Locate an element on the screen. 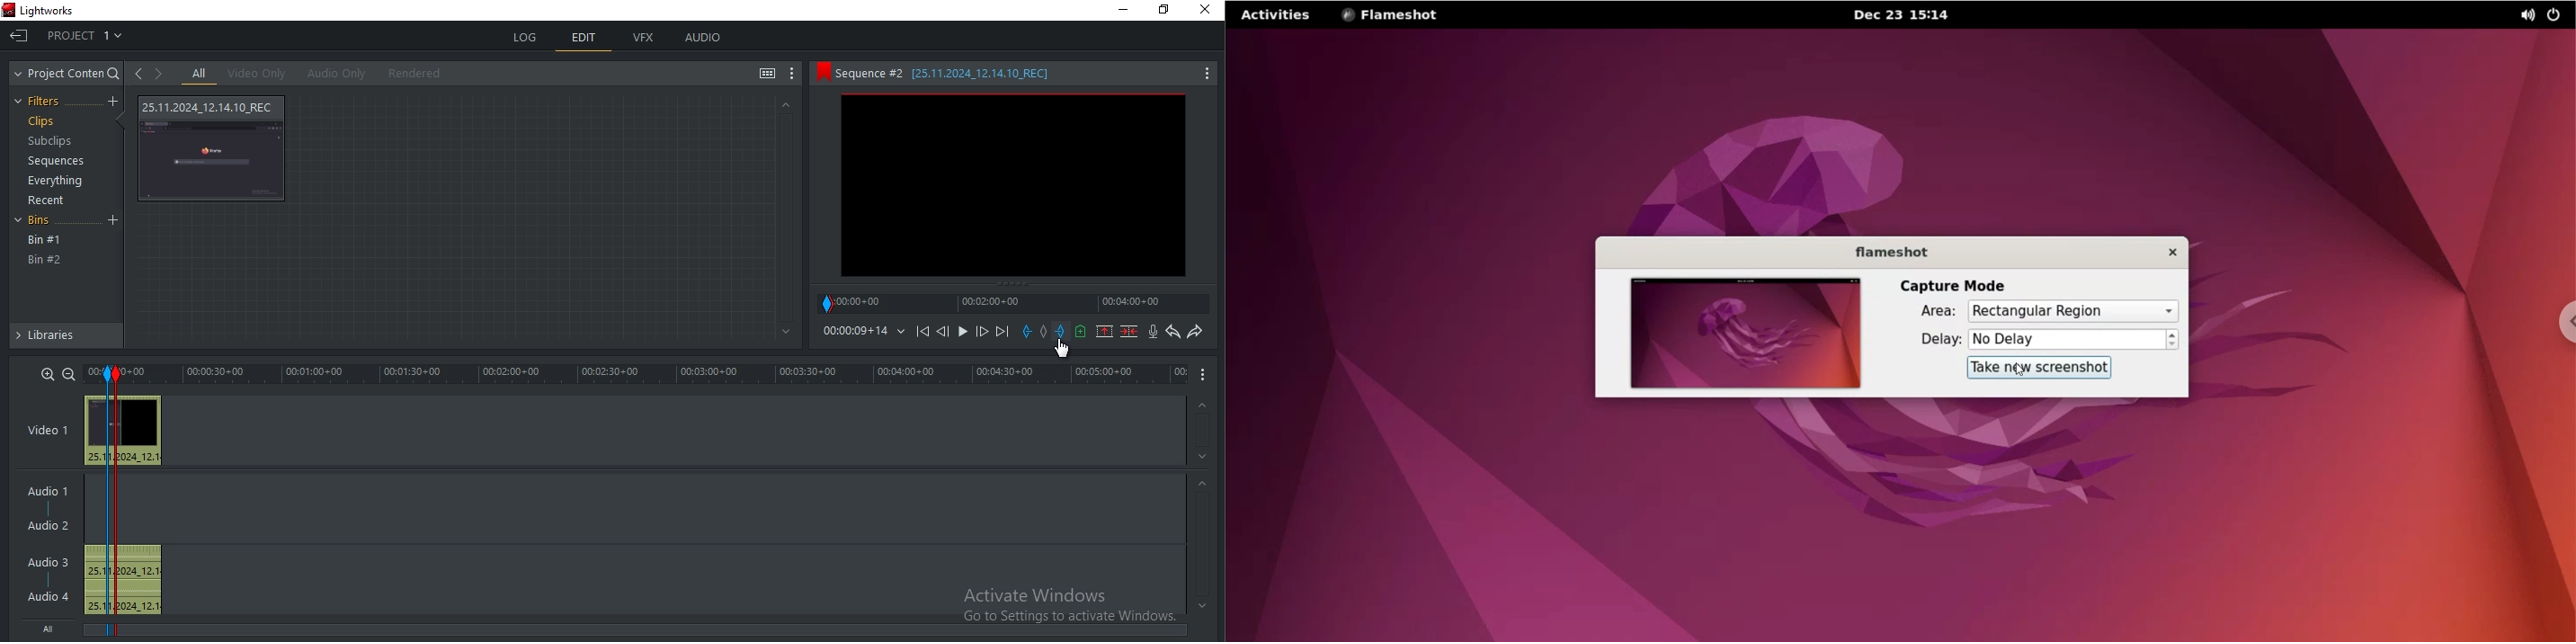  log is located at coordinates (527, 38).